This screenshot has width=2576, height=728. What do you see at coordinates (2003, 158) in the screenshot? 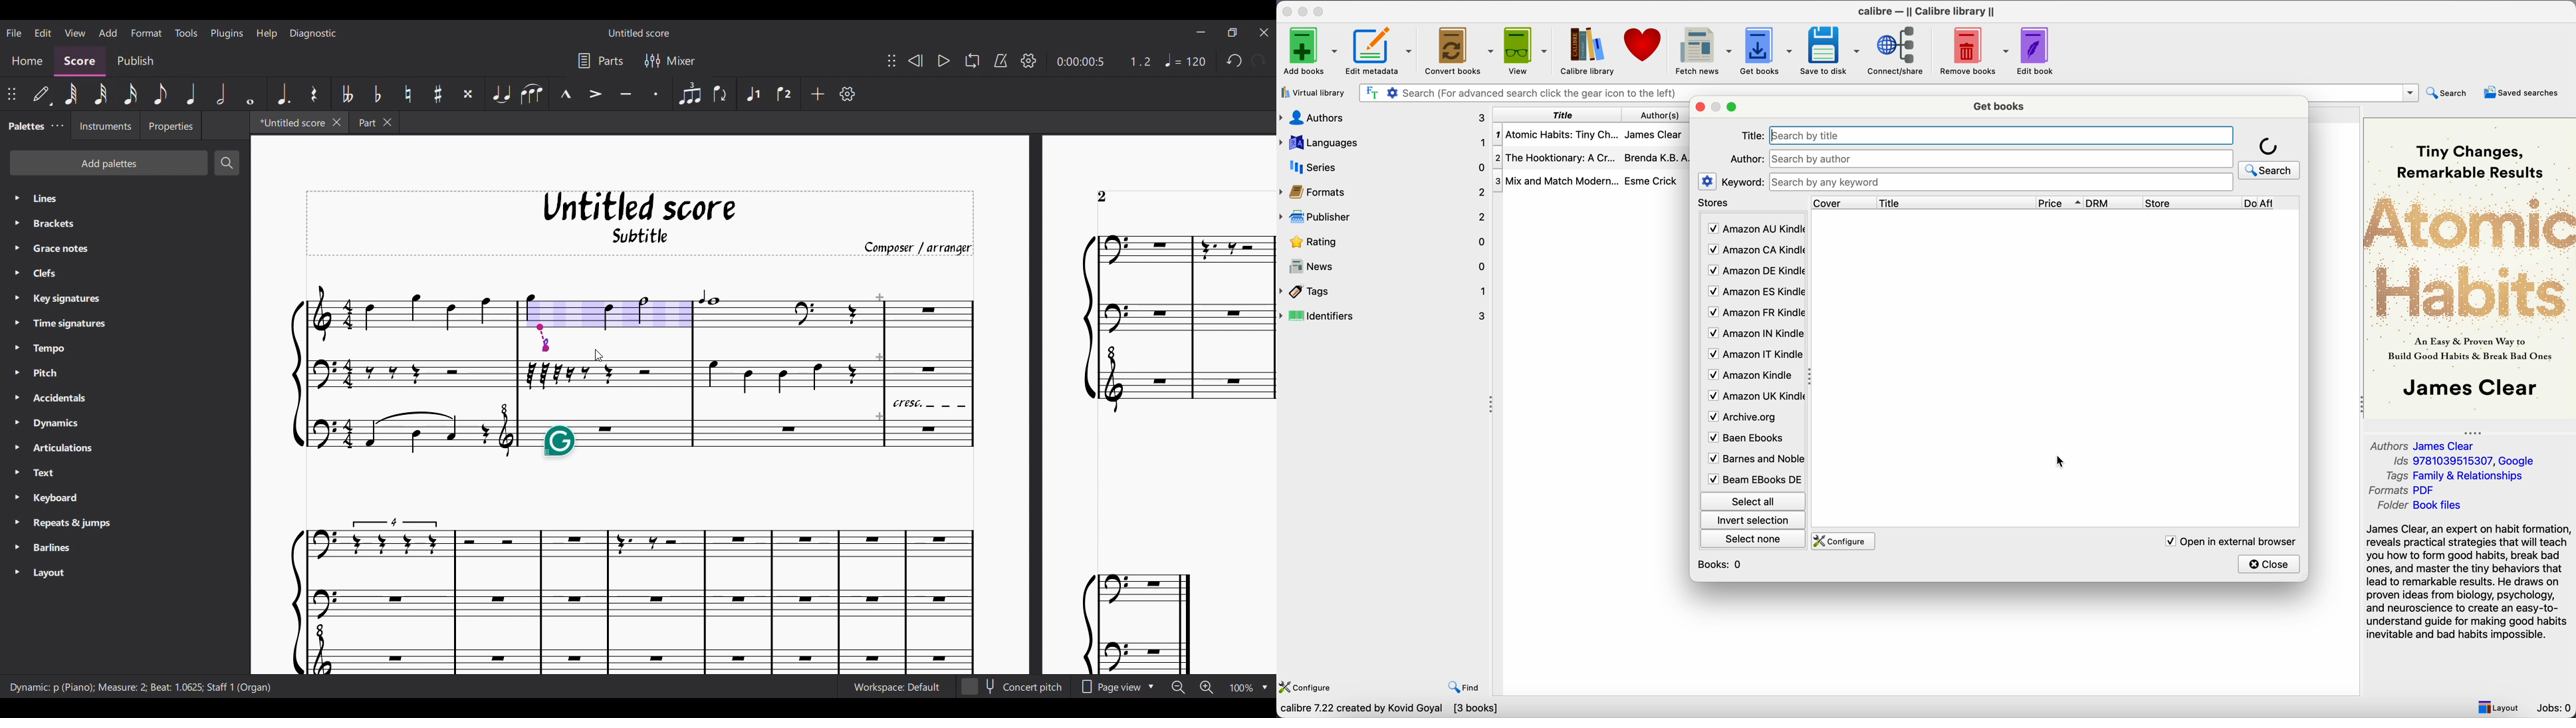
I see `search bar` at bounding box center [2003, 158].